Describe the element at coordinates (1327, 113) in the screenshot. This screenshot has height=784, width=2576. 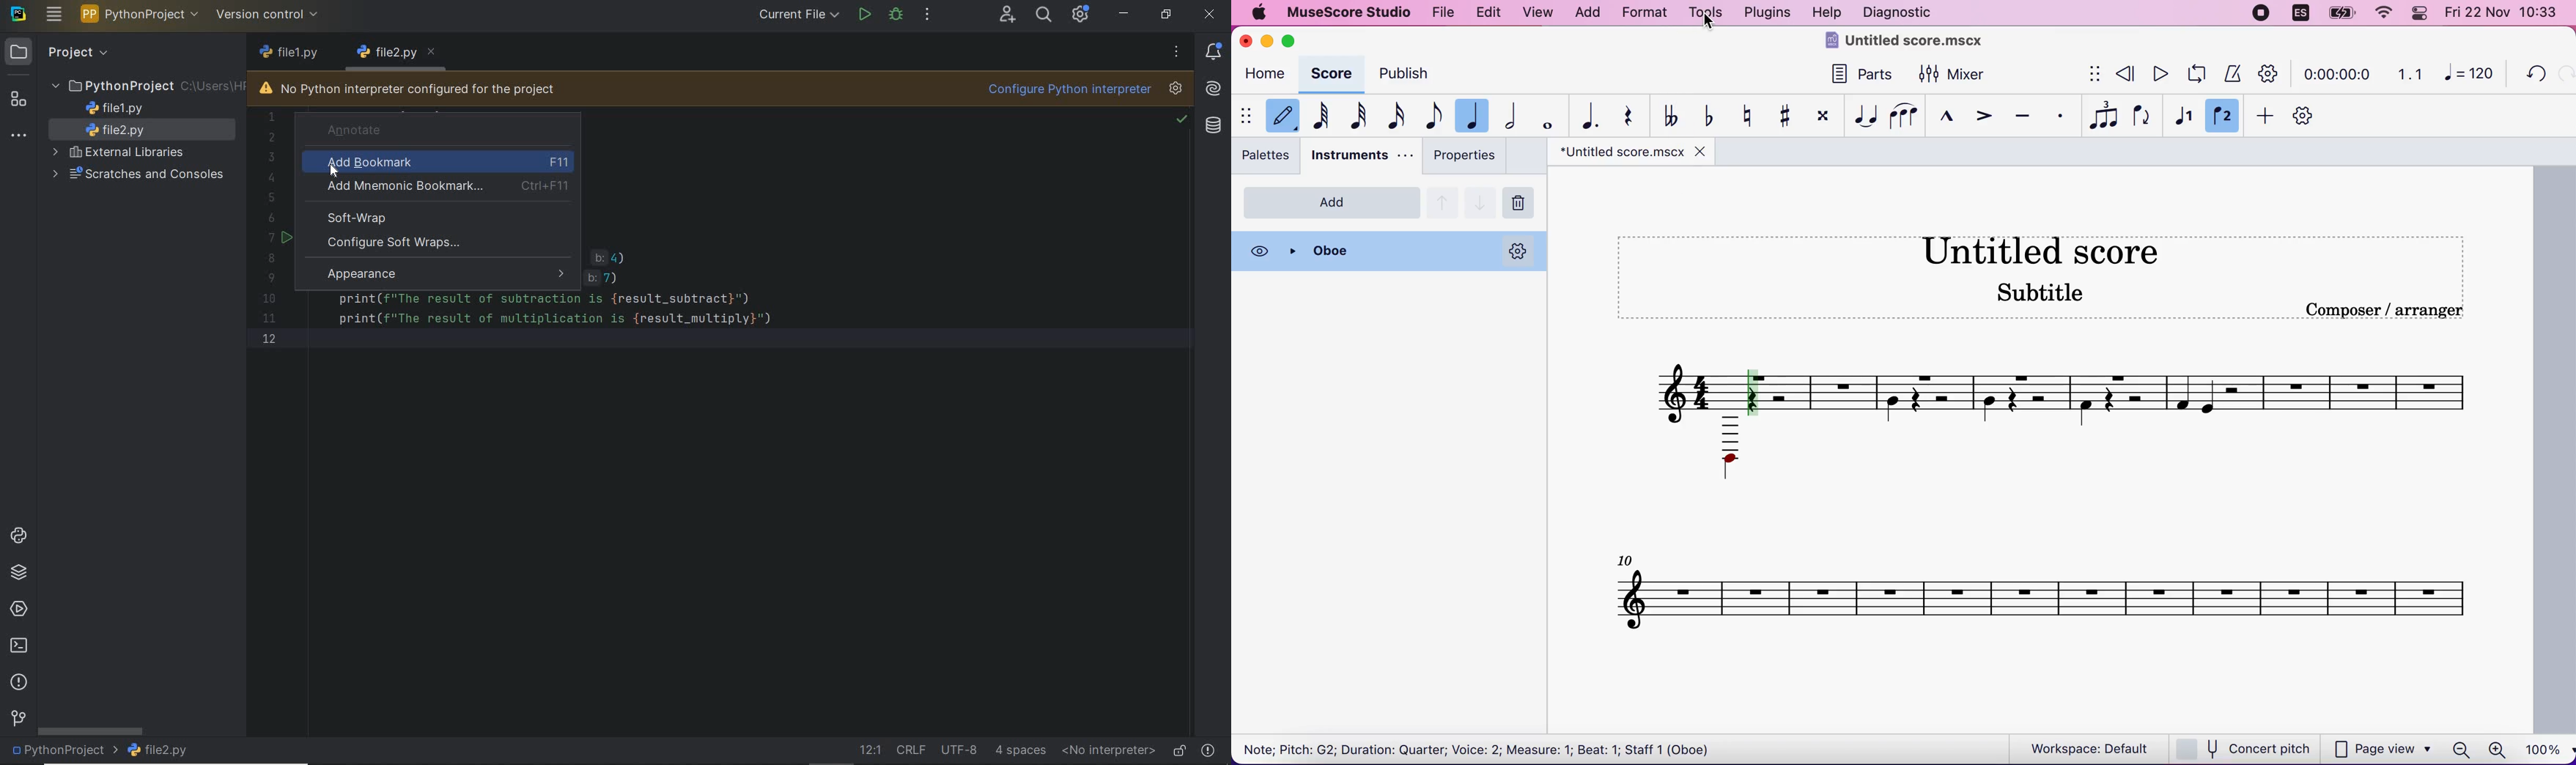
I see `64th note` at that location.